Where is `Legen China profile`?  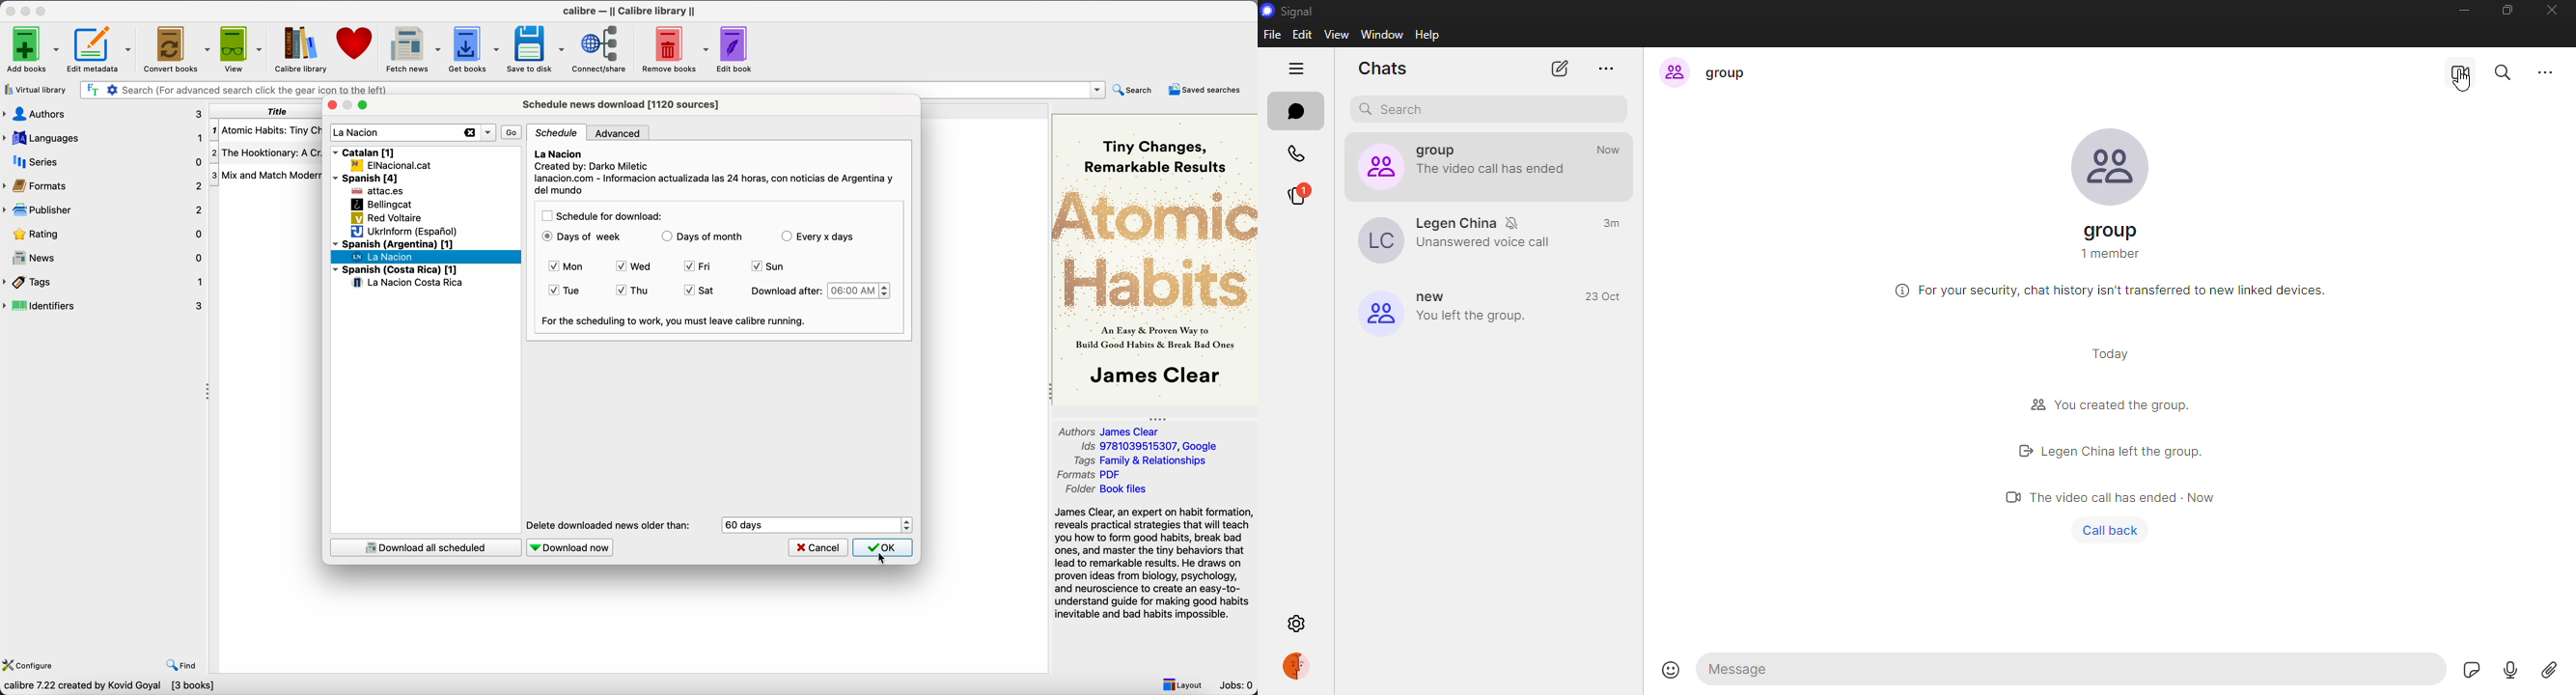 Legen China profile is located at coordinates (1373, 239).